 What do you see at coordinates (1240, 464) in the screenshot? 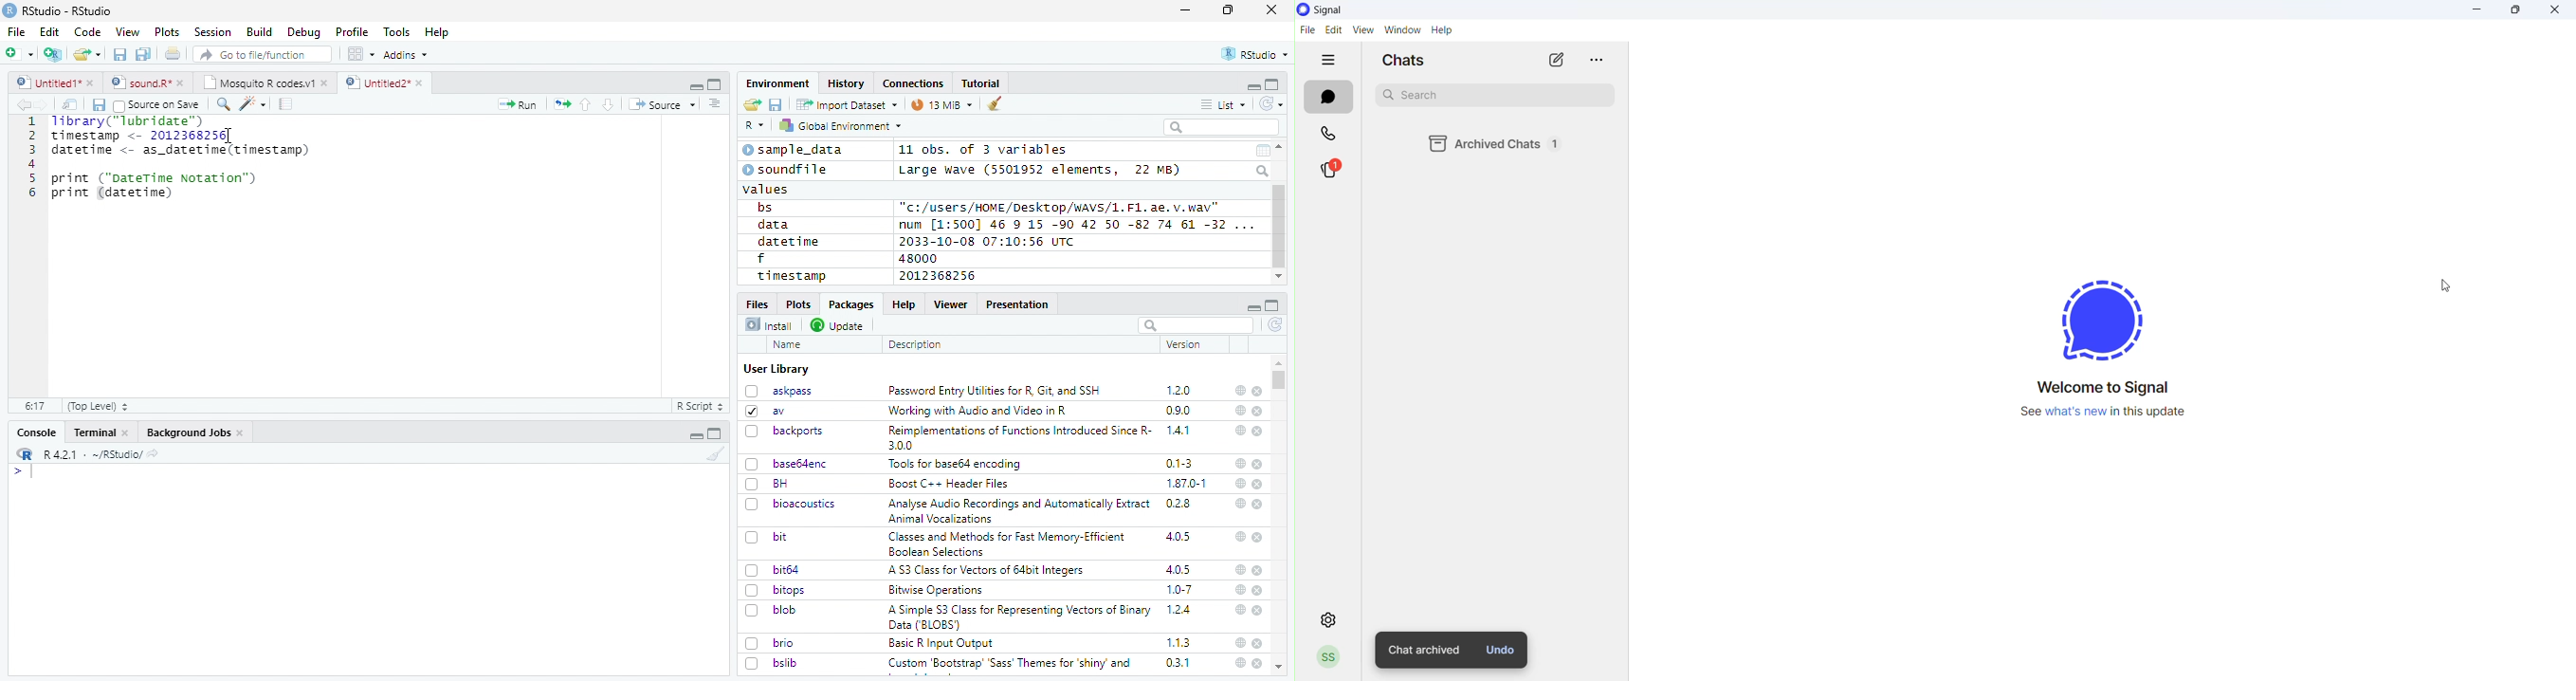
I see `help` at bounding box center [1240, 464].